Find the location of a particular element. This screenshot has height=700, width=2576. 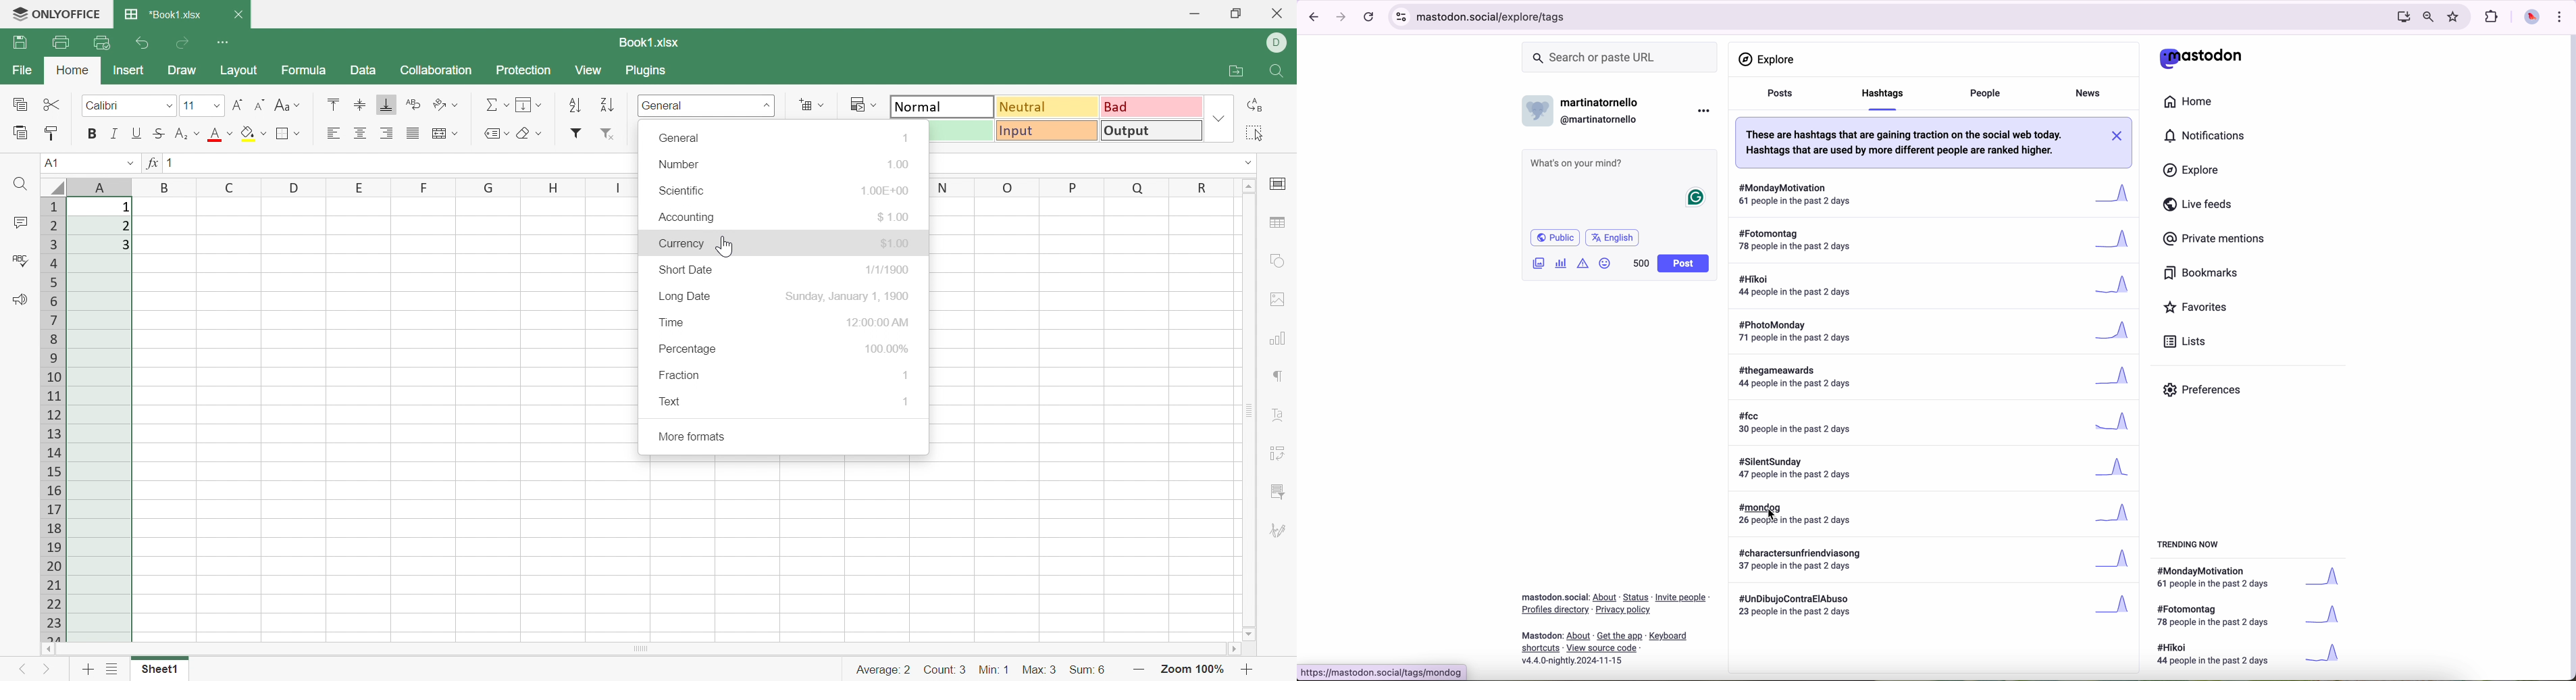

screen is located at coordinates (2401, 18).